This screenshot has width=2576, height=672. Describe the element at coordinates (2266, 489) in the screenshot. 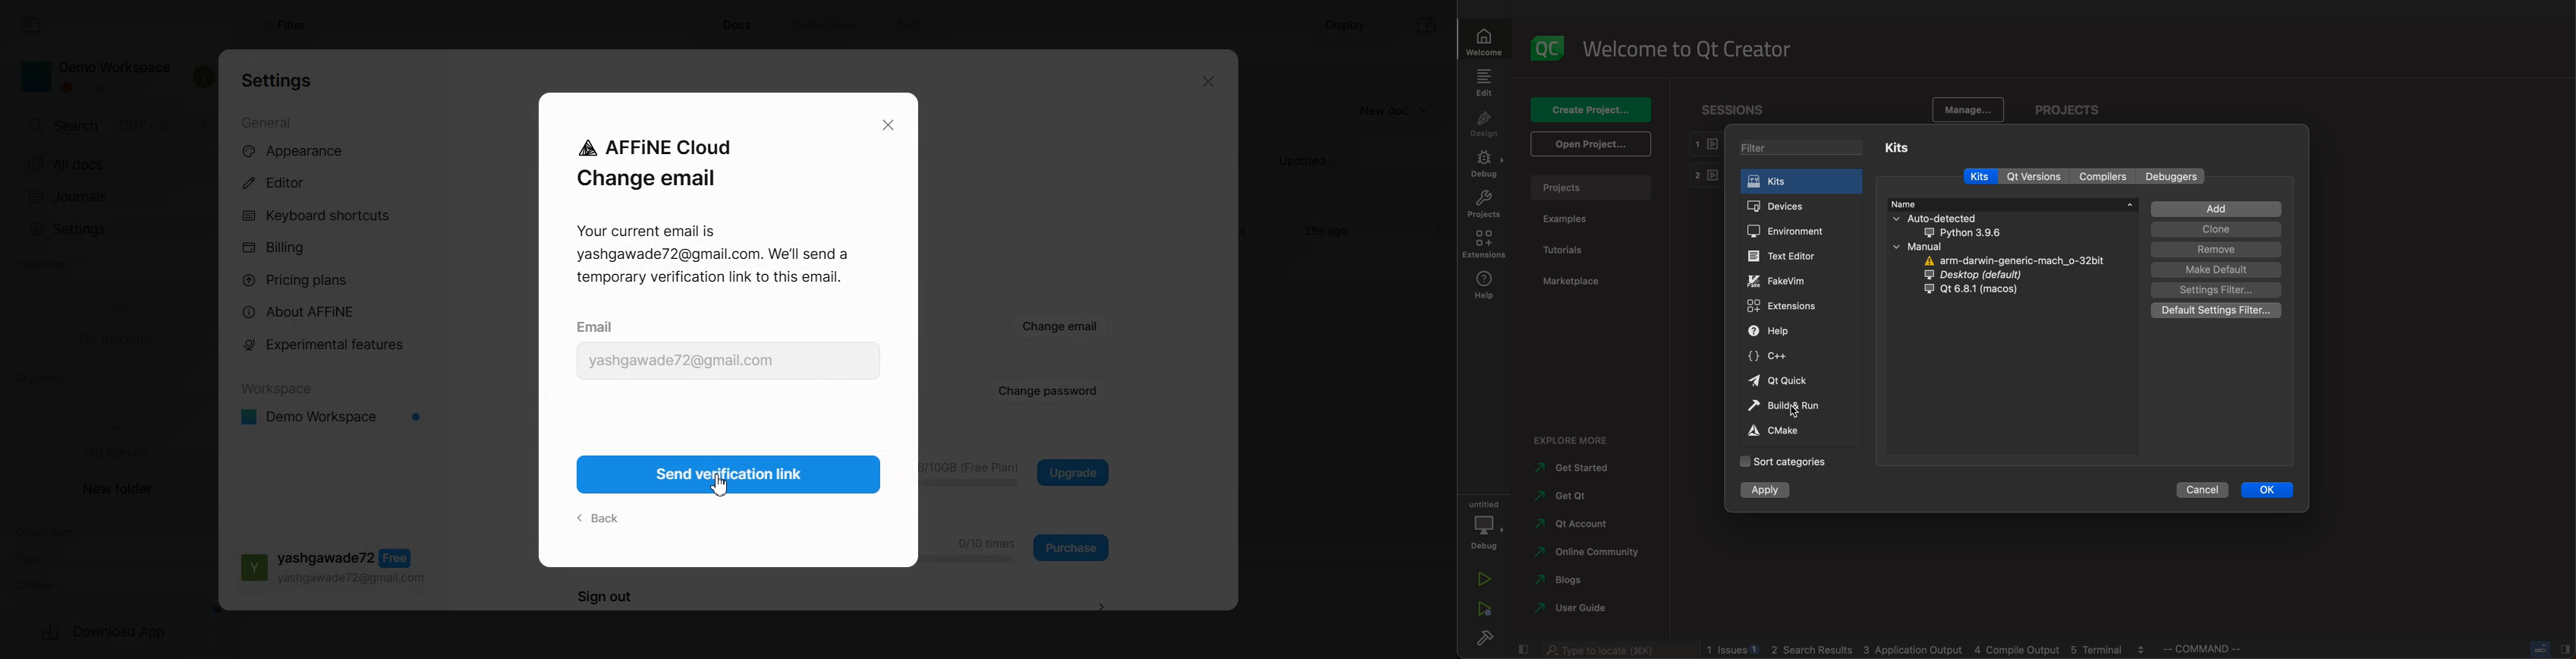

I see `ok` at that location.